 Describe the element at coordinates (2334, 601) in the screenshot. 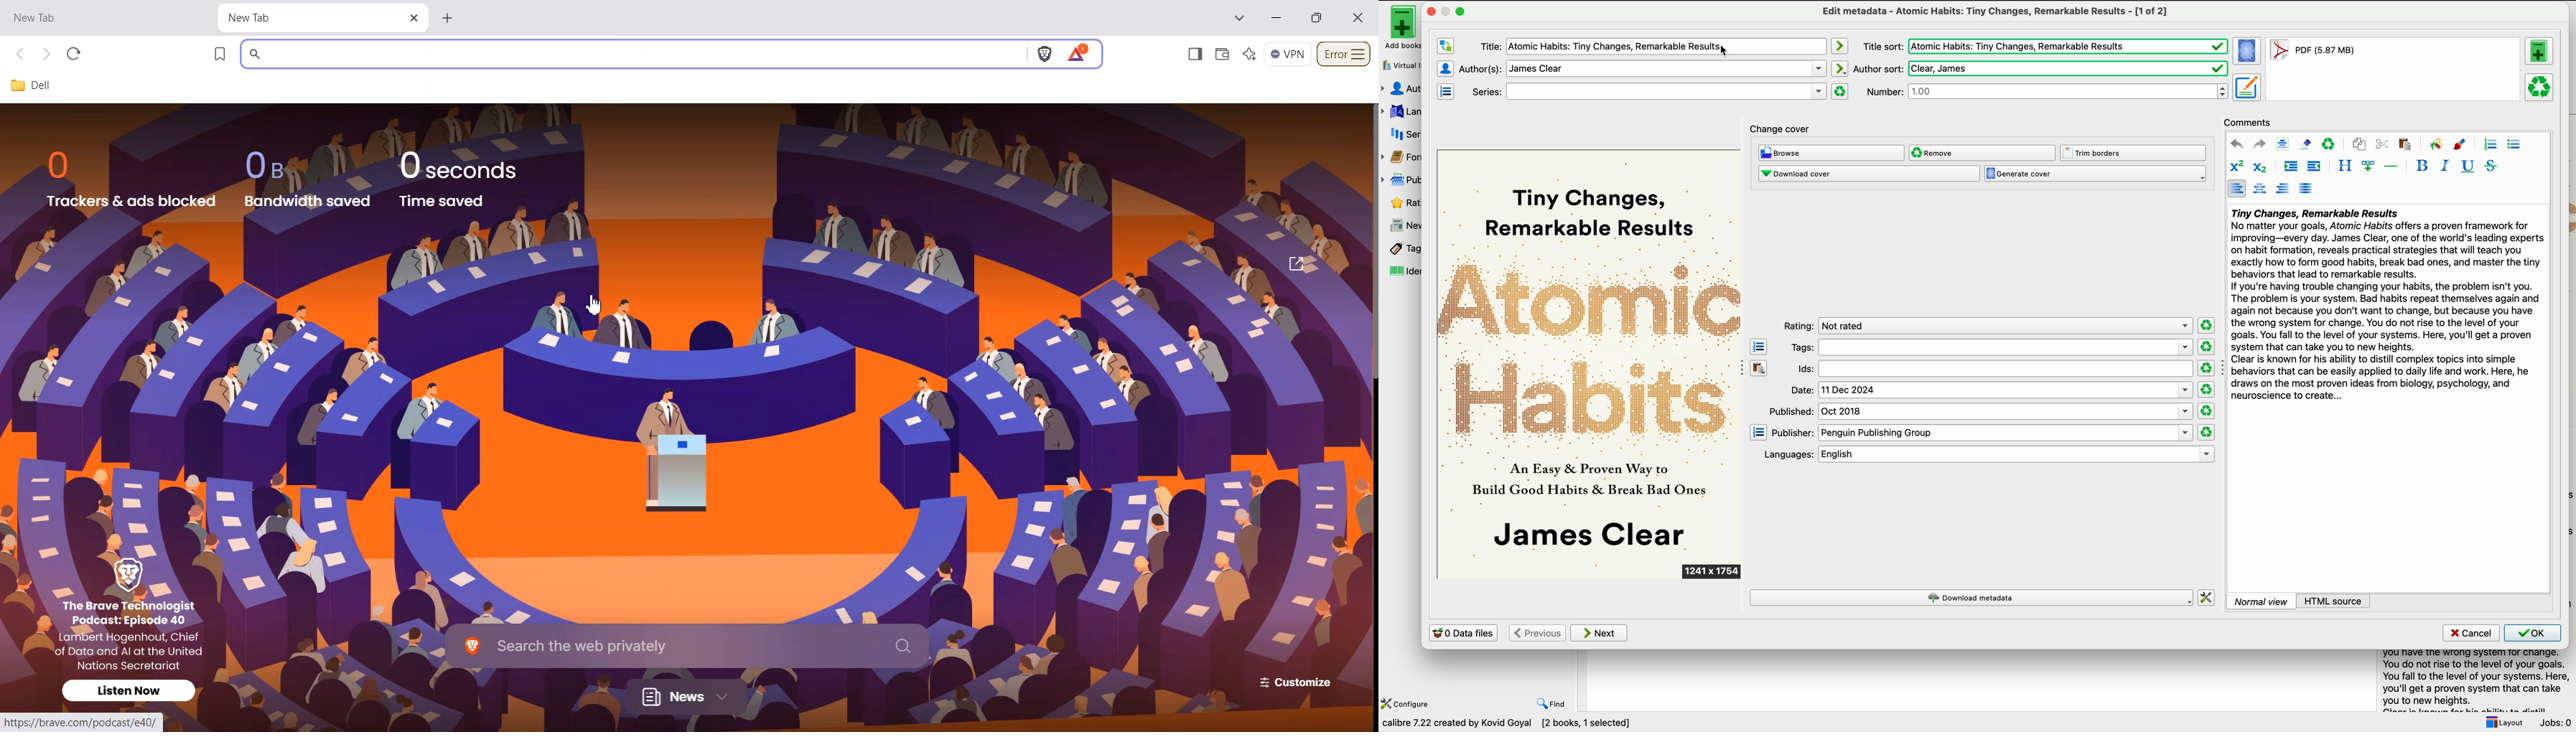

I see `HTML source` at that location.